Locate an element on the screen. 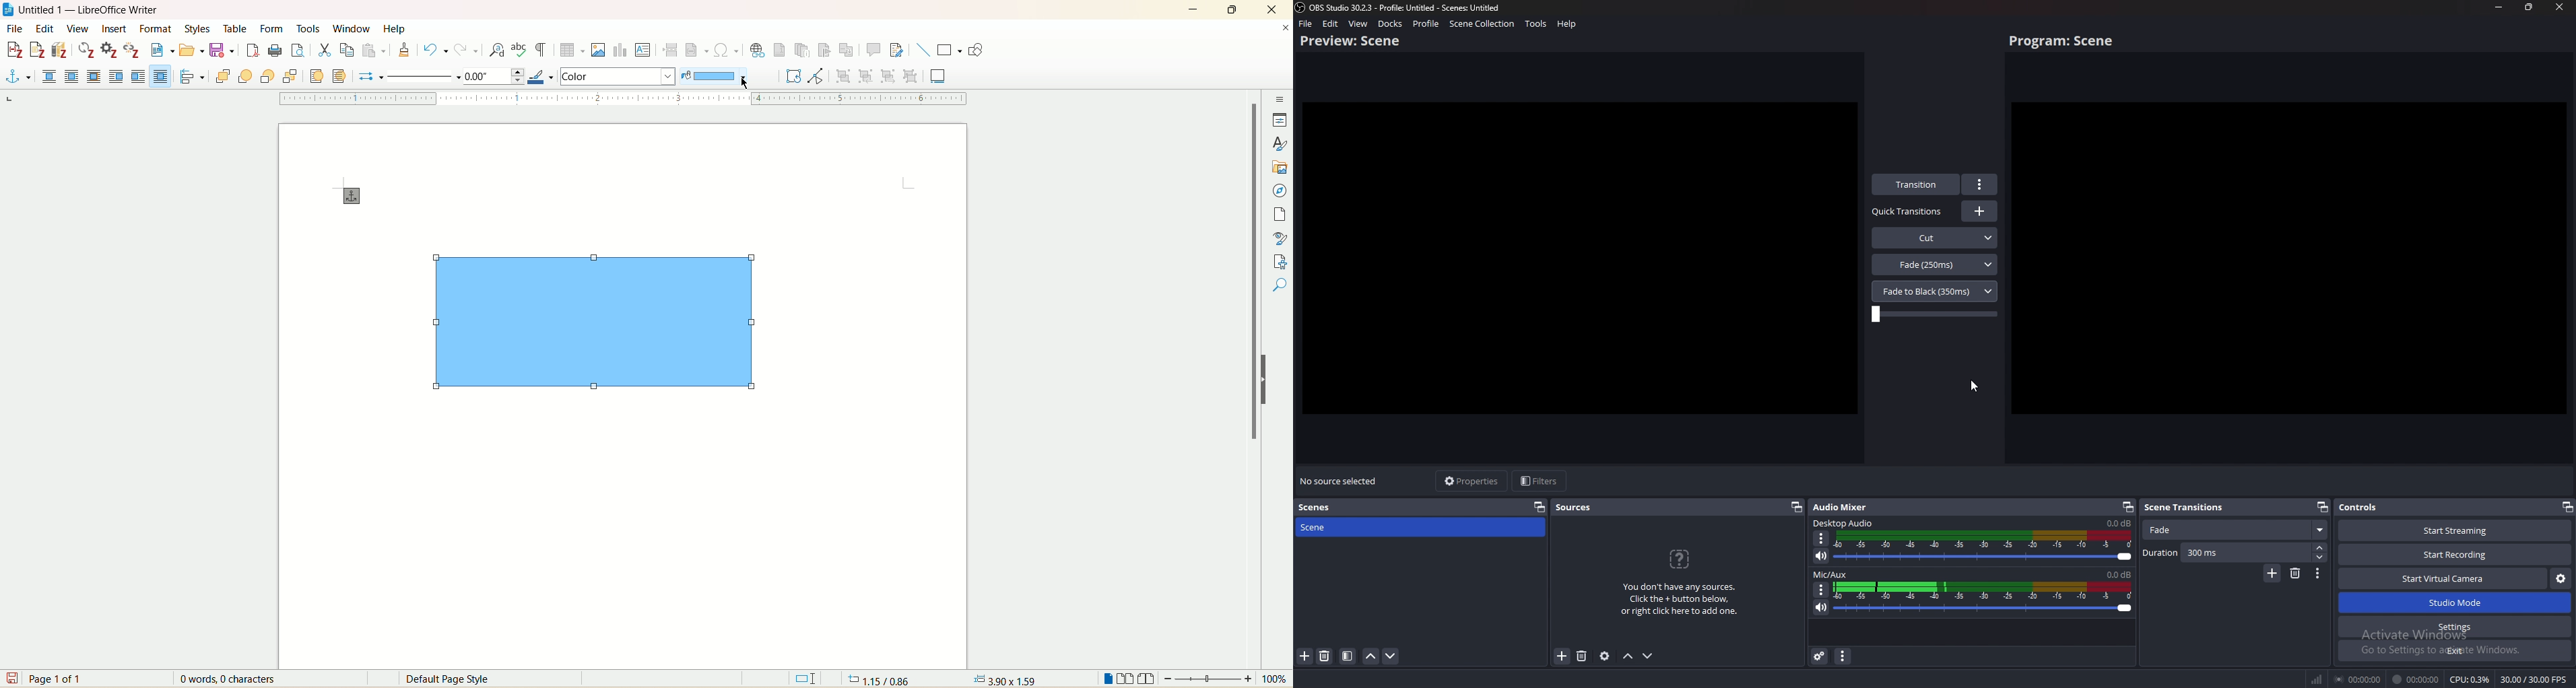  properties is located at coordinates (1473, 481).